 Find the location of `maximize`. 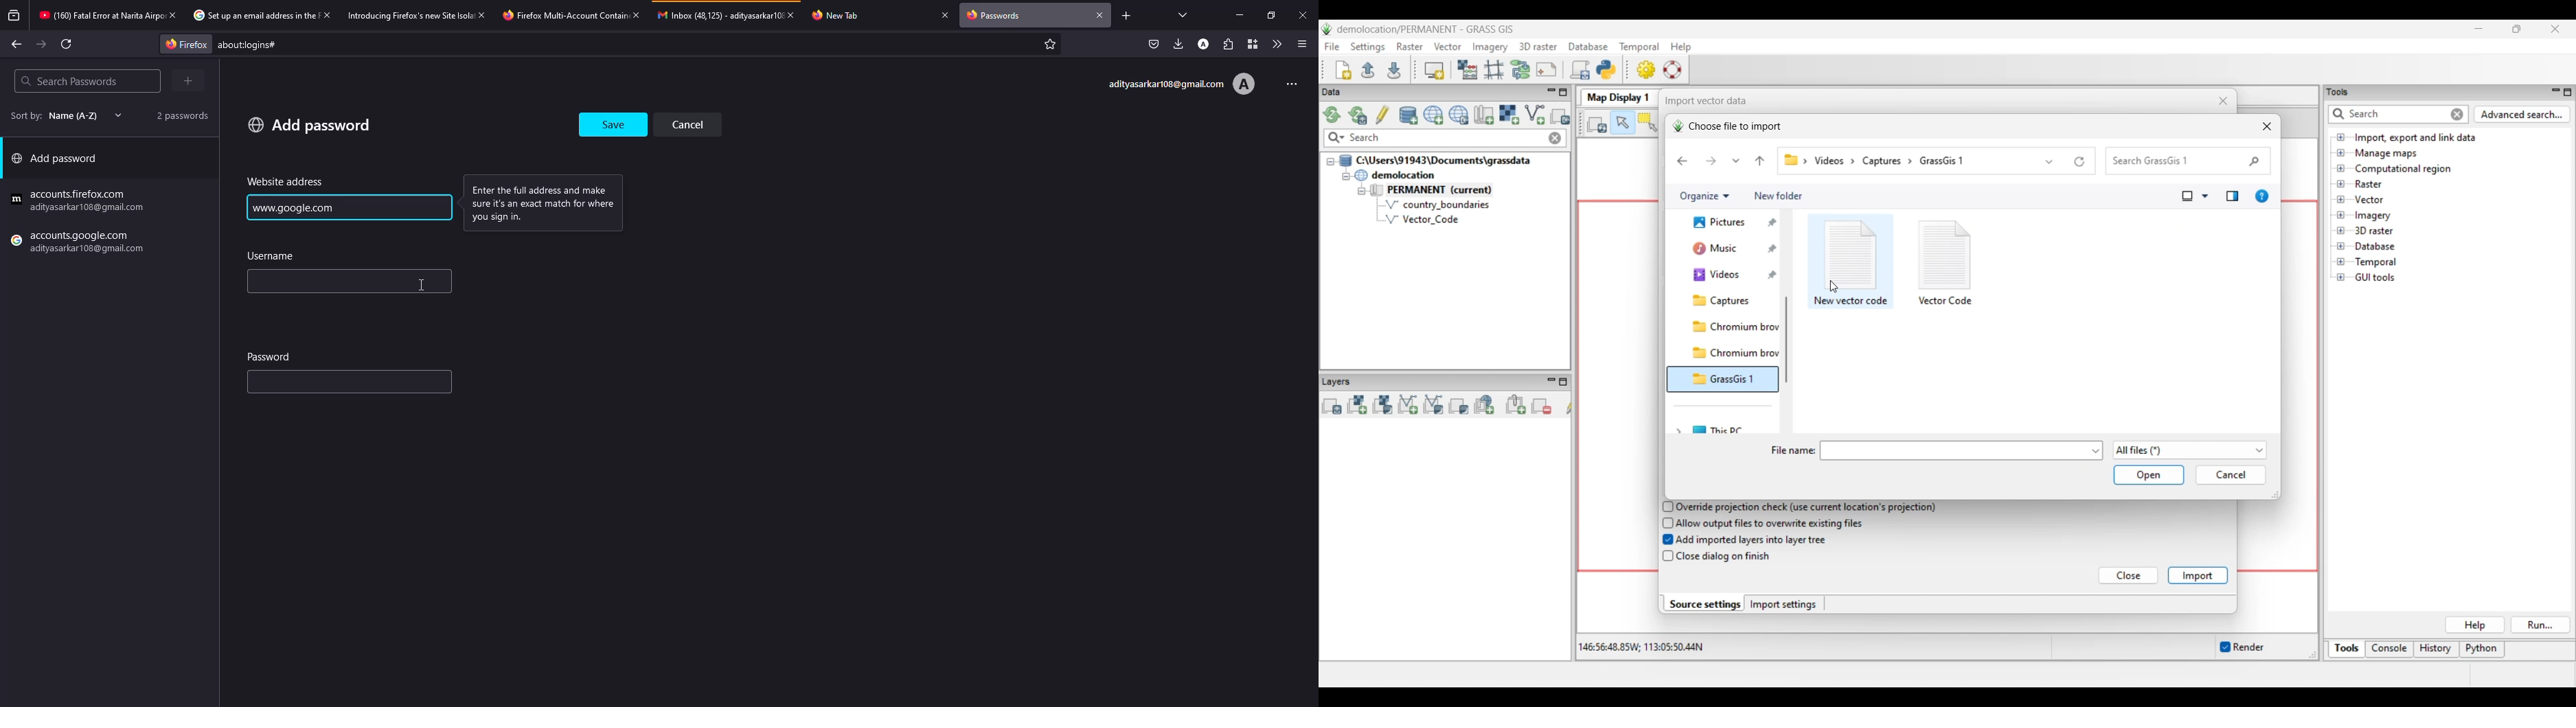

maximize is located at coordinates (1268, 15).